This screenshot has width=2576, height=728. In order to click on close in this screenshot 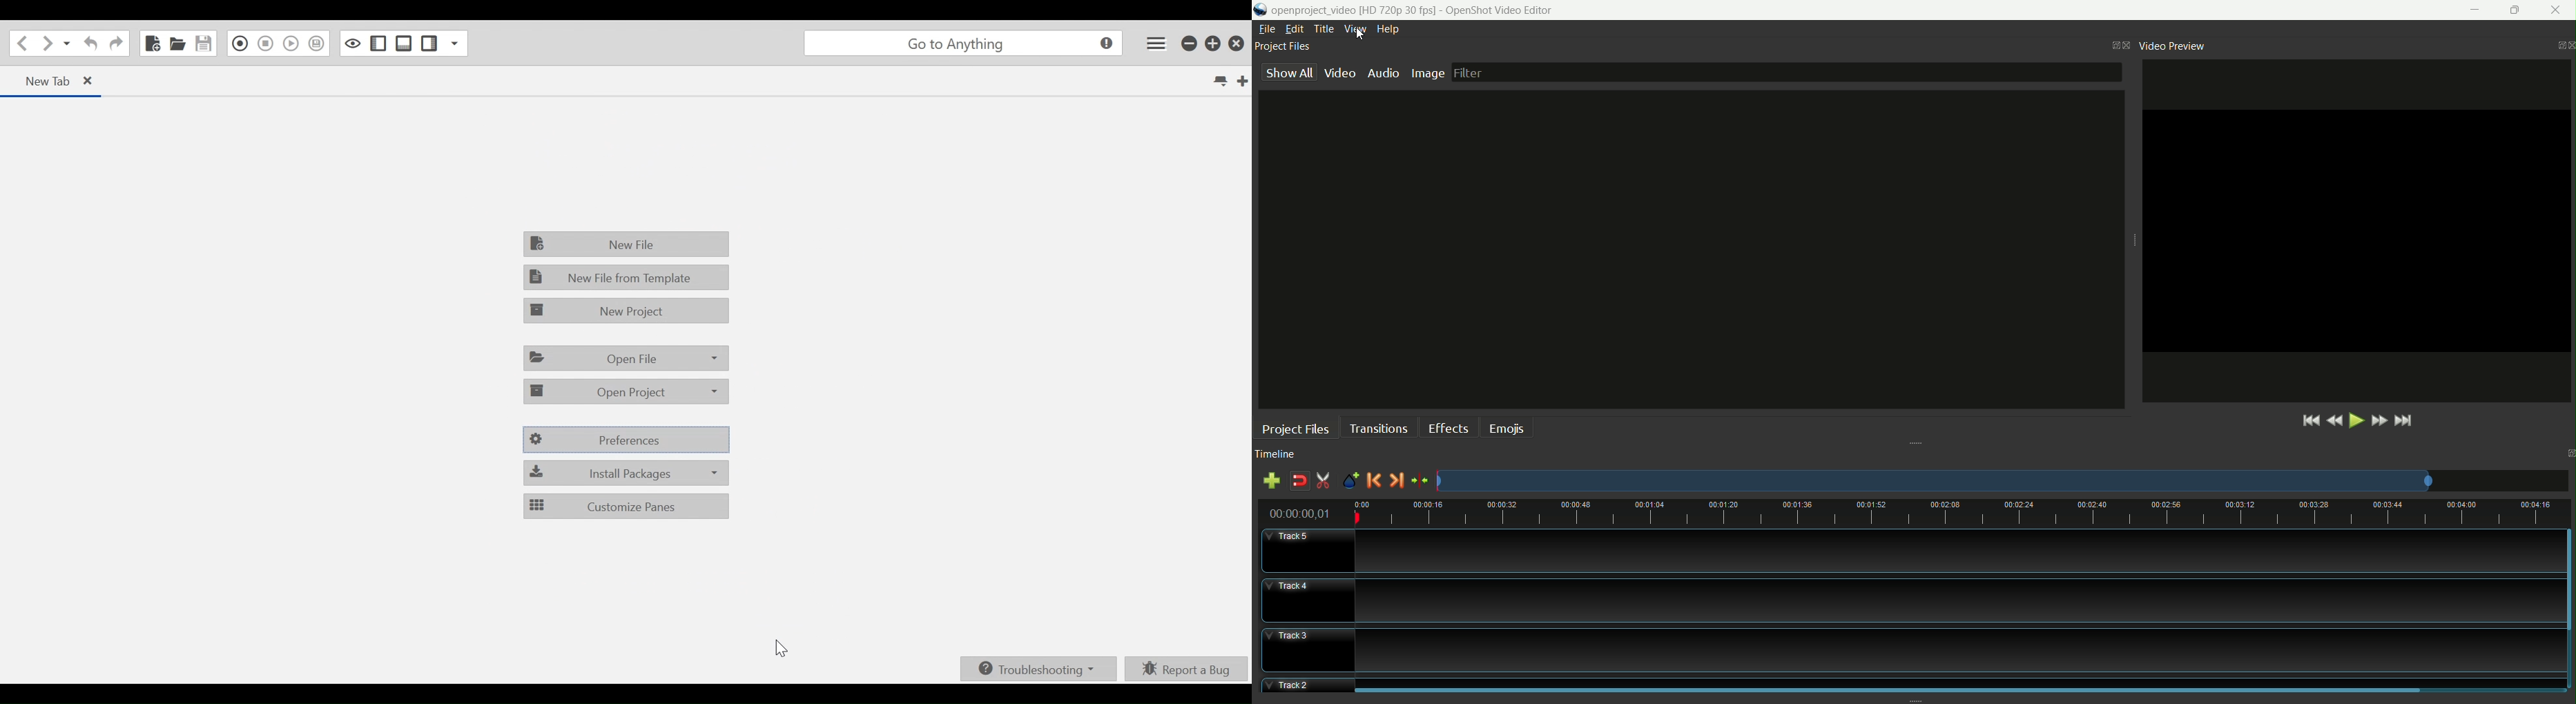, I will do `click(95, 82)`.